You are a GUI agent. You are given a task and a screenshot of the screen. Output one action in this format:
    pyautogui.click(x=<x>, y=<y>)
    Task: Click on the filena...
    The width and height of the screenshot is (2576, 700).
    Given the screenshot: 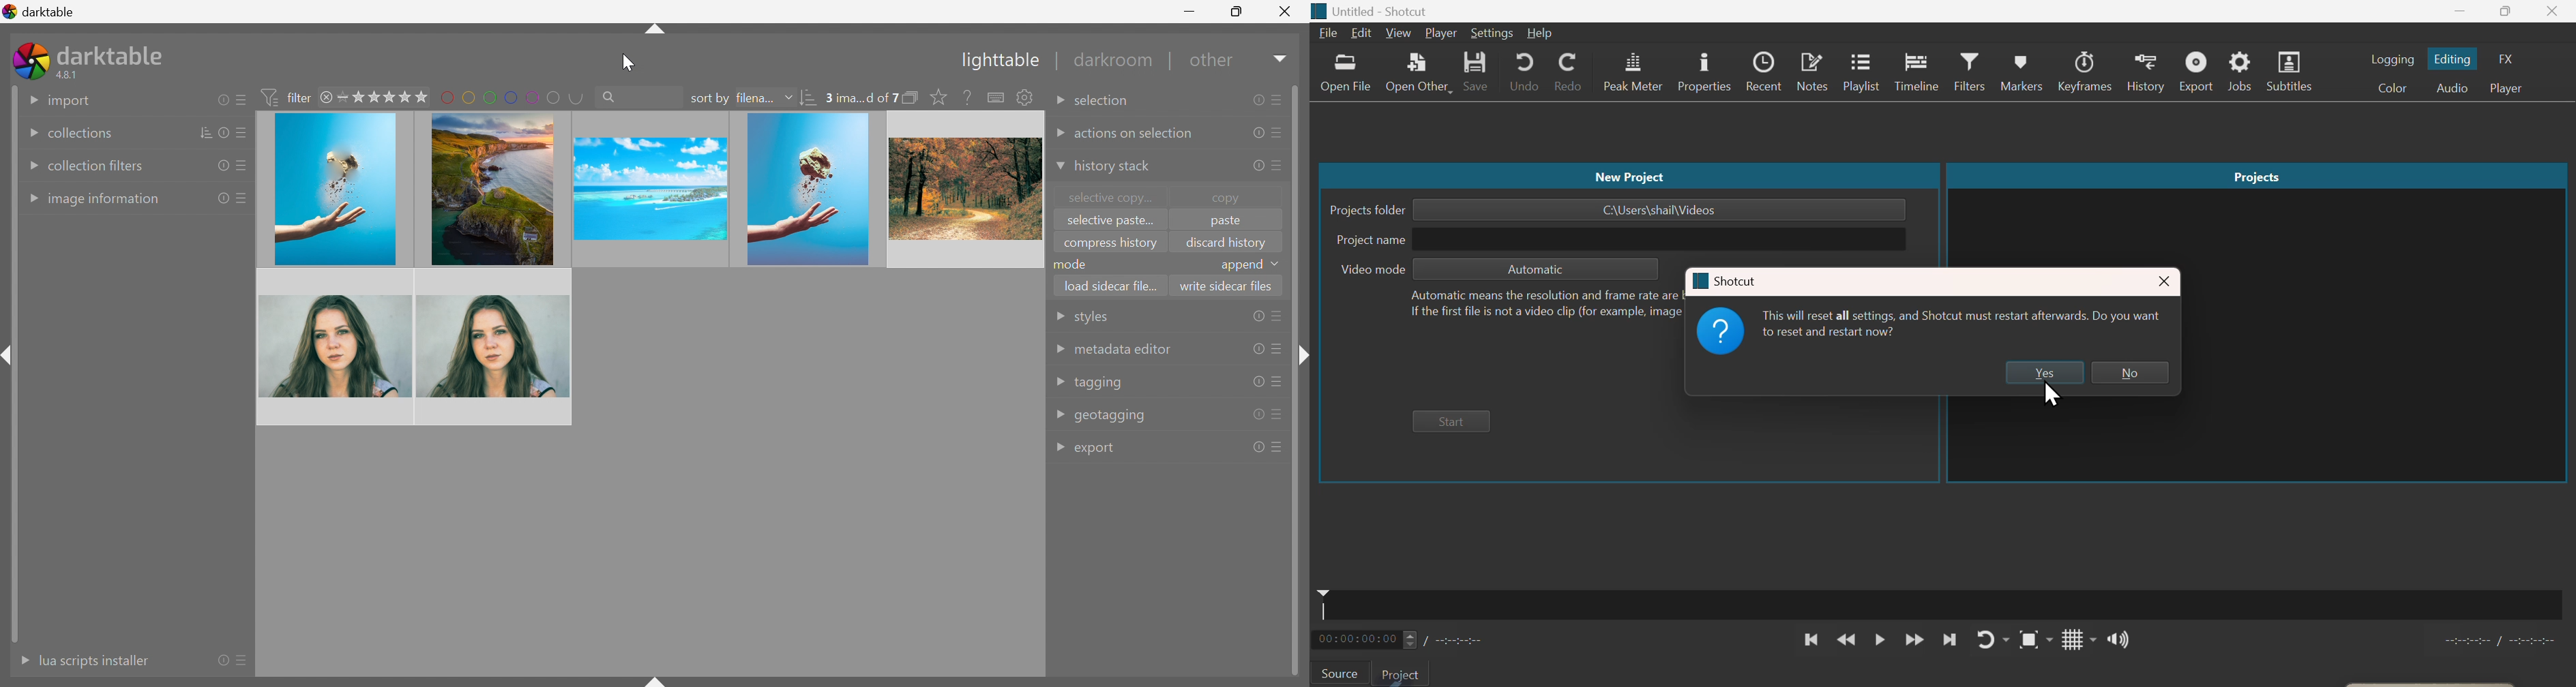 What is the action you would take?
    pyautogui.click(x=754, y=99)
    